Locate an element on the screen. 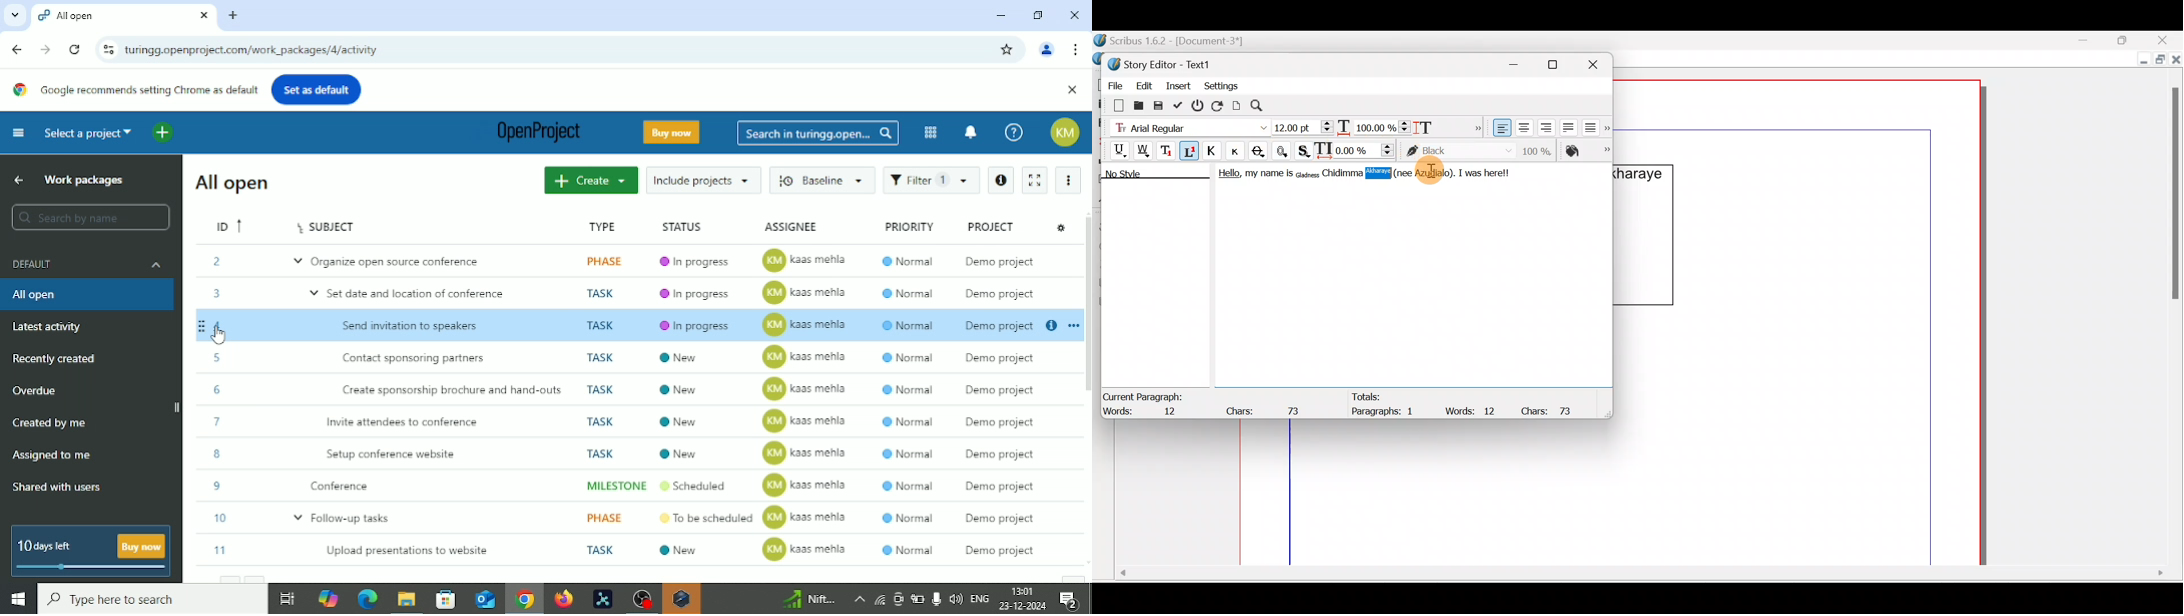  Minimize is located at coordinates (2092, 40).